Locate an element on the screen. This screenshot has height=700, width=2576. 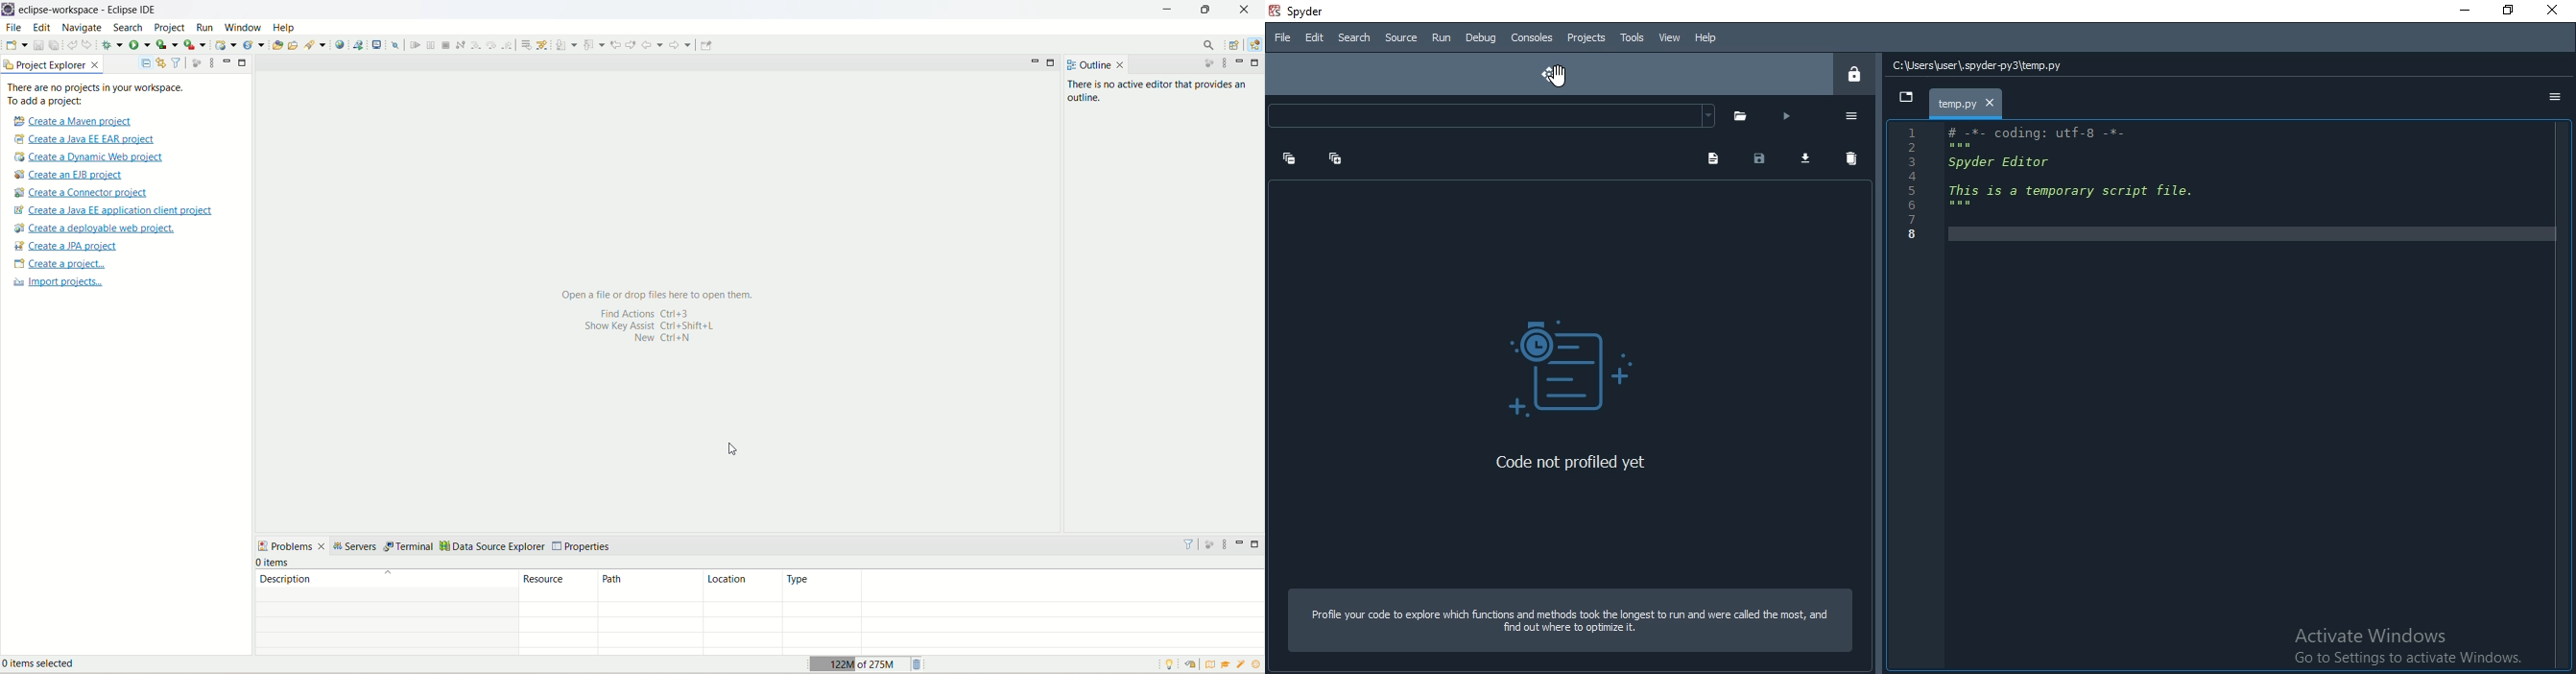
suspend is located at coordinates (430, 44).